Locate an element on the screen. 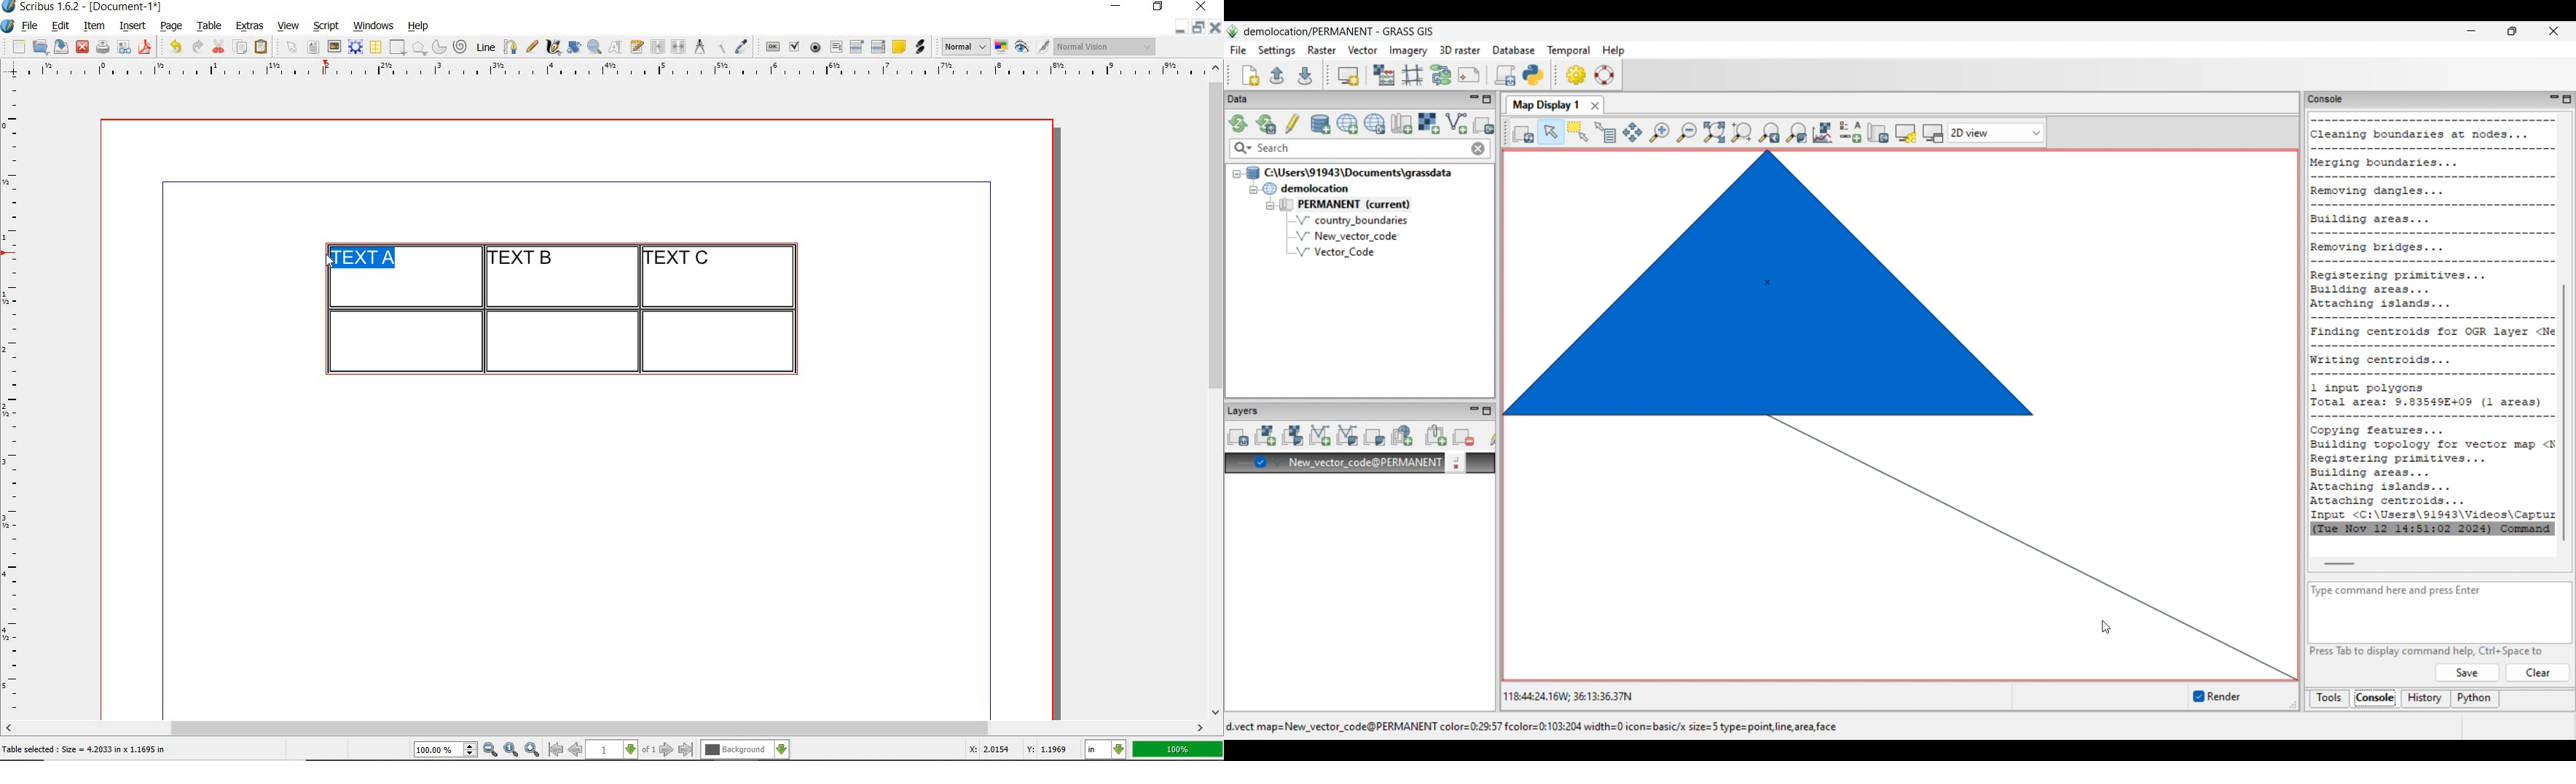 The width and height of the screenshot is (2576, 784). view is located at coordinates (288, 26).